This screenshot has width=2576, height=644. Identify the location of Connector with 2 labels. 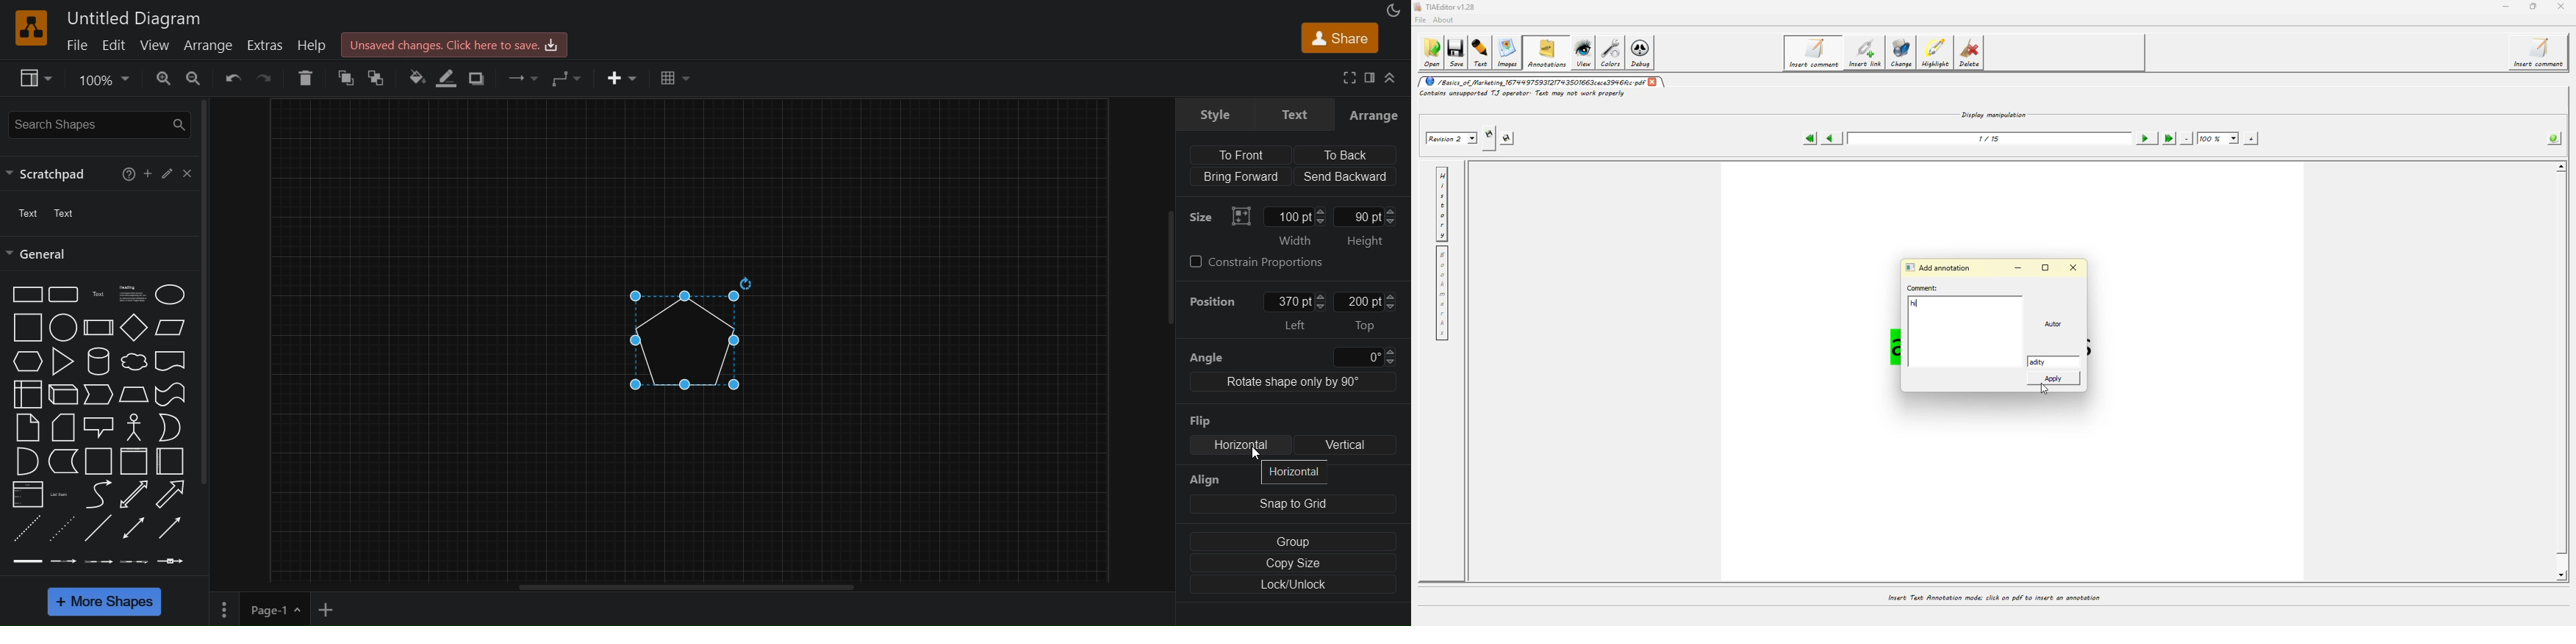
(98, 562).